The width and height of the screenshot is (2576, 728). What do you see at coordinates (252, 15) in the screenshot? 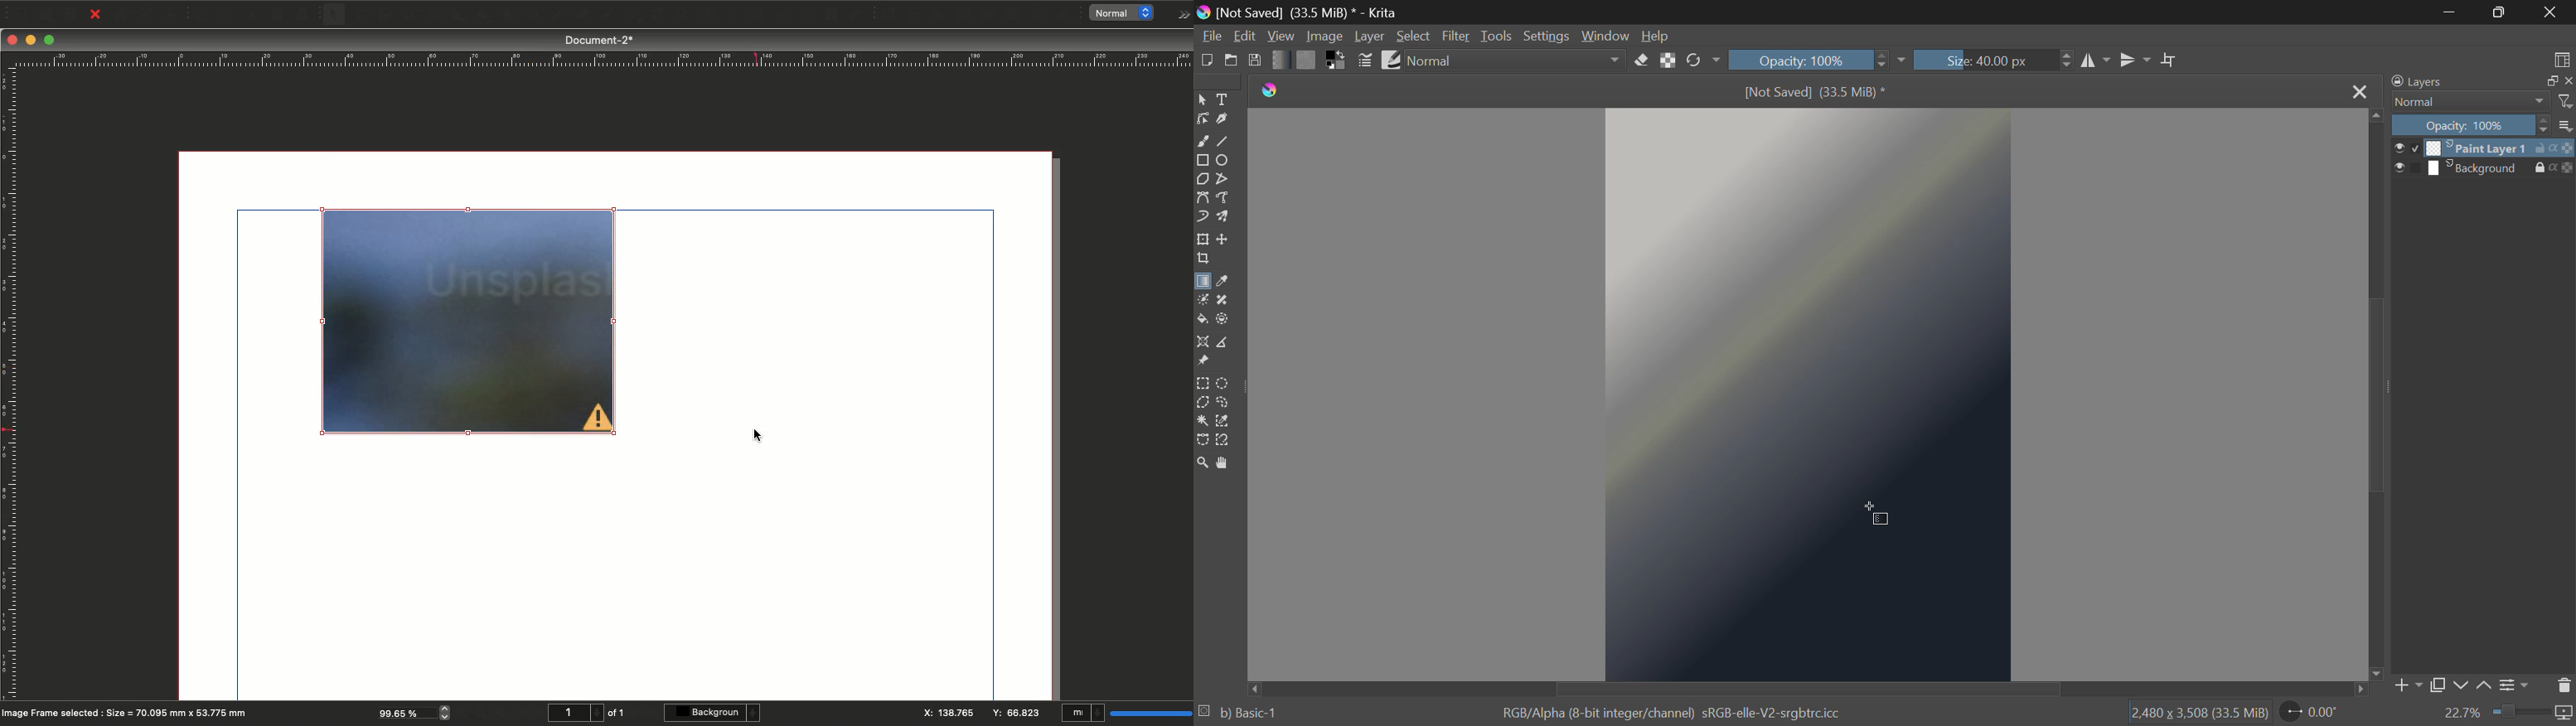
I see `Cut` at bounding box center [252, 15].